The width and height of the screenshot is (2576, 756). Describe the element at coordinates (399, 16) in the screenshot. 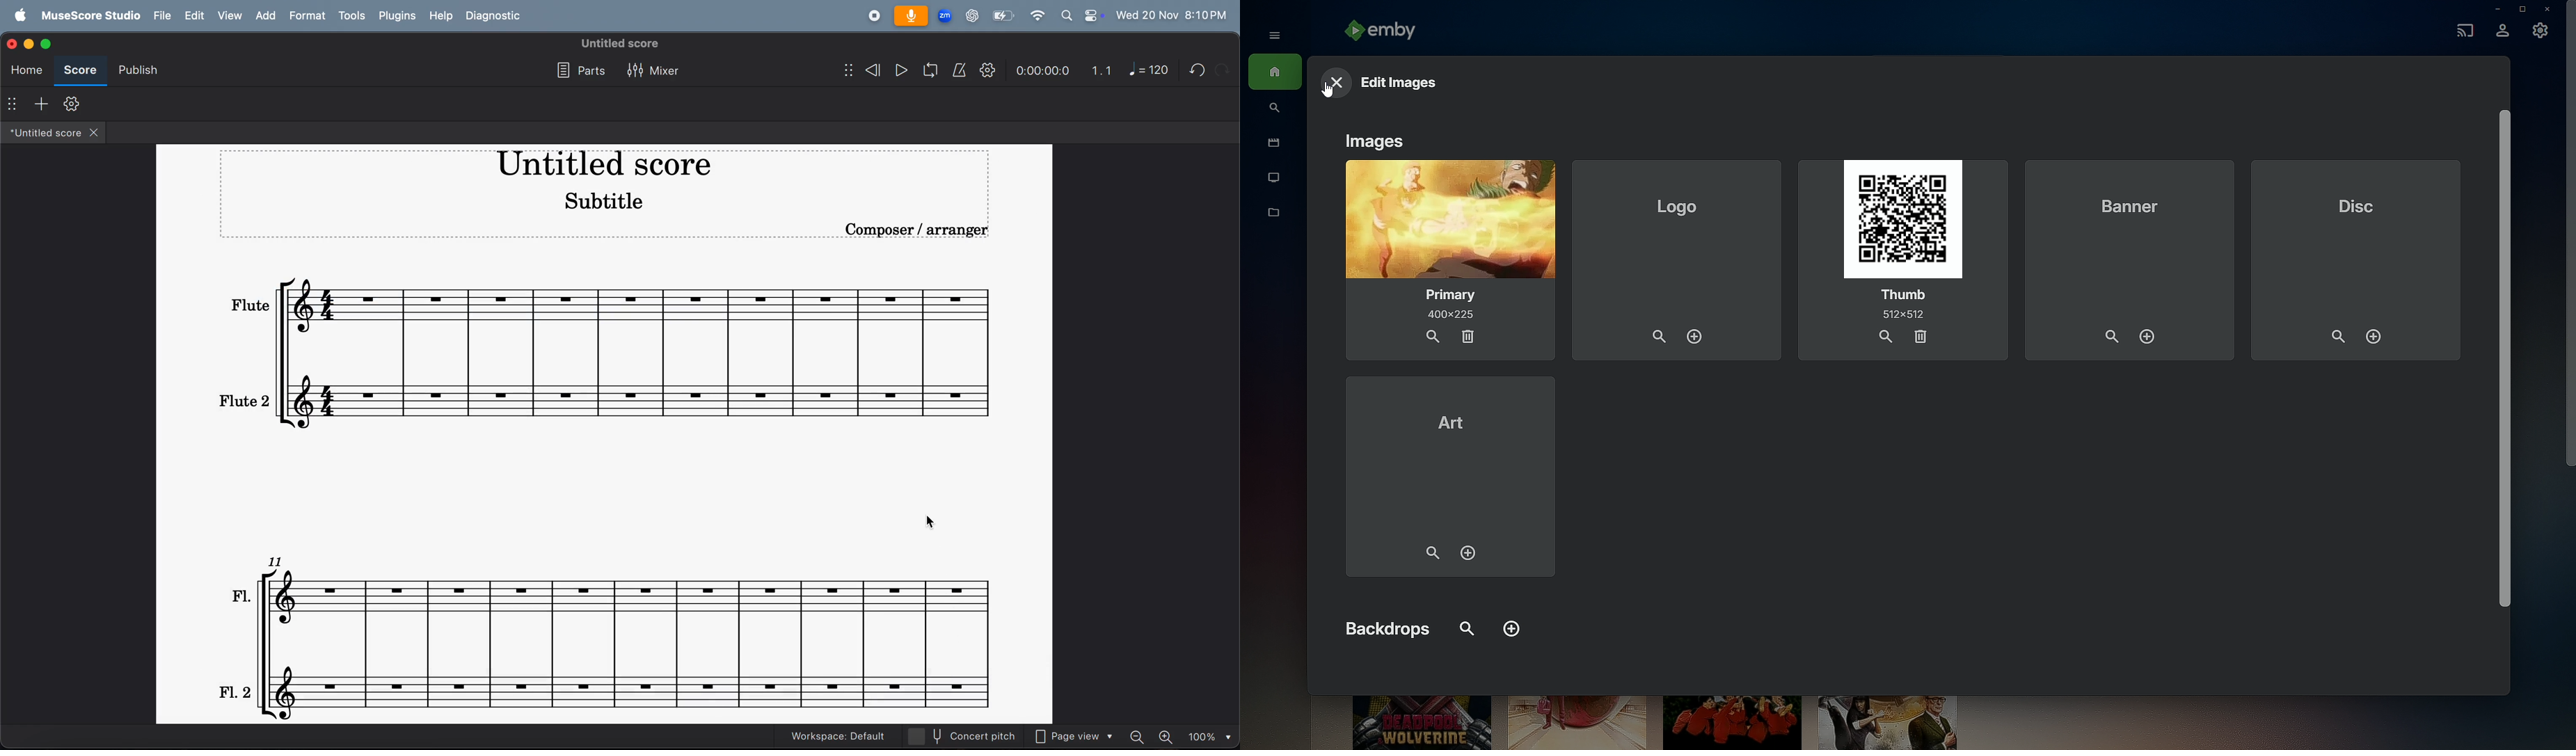

I see `plugons` at that location.